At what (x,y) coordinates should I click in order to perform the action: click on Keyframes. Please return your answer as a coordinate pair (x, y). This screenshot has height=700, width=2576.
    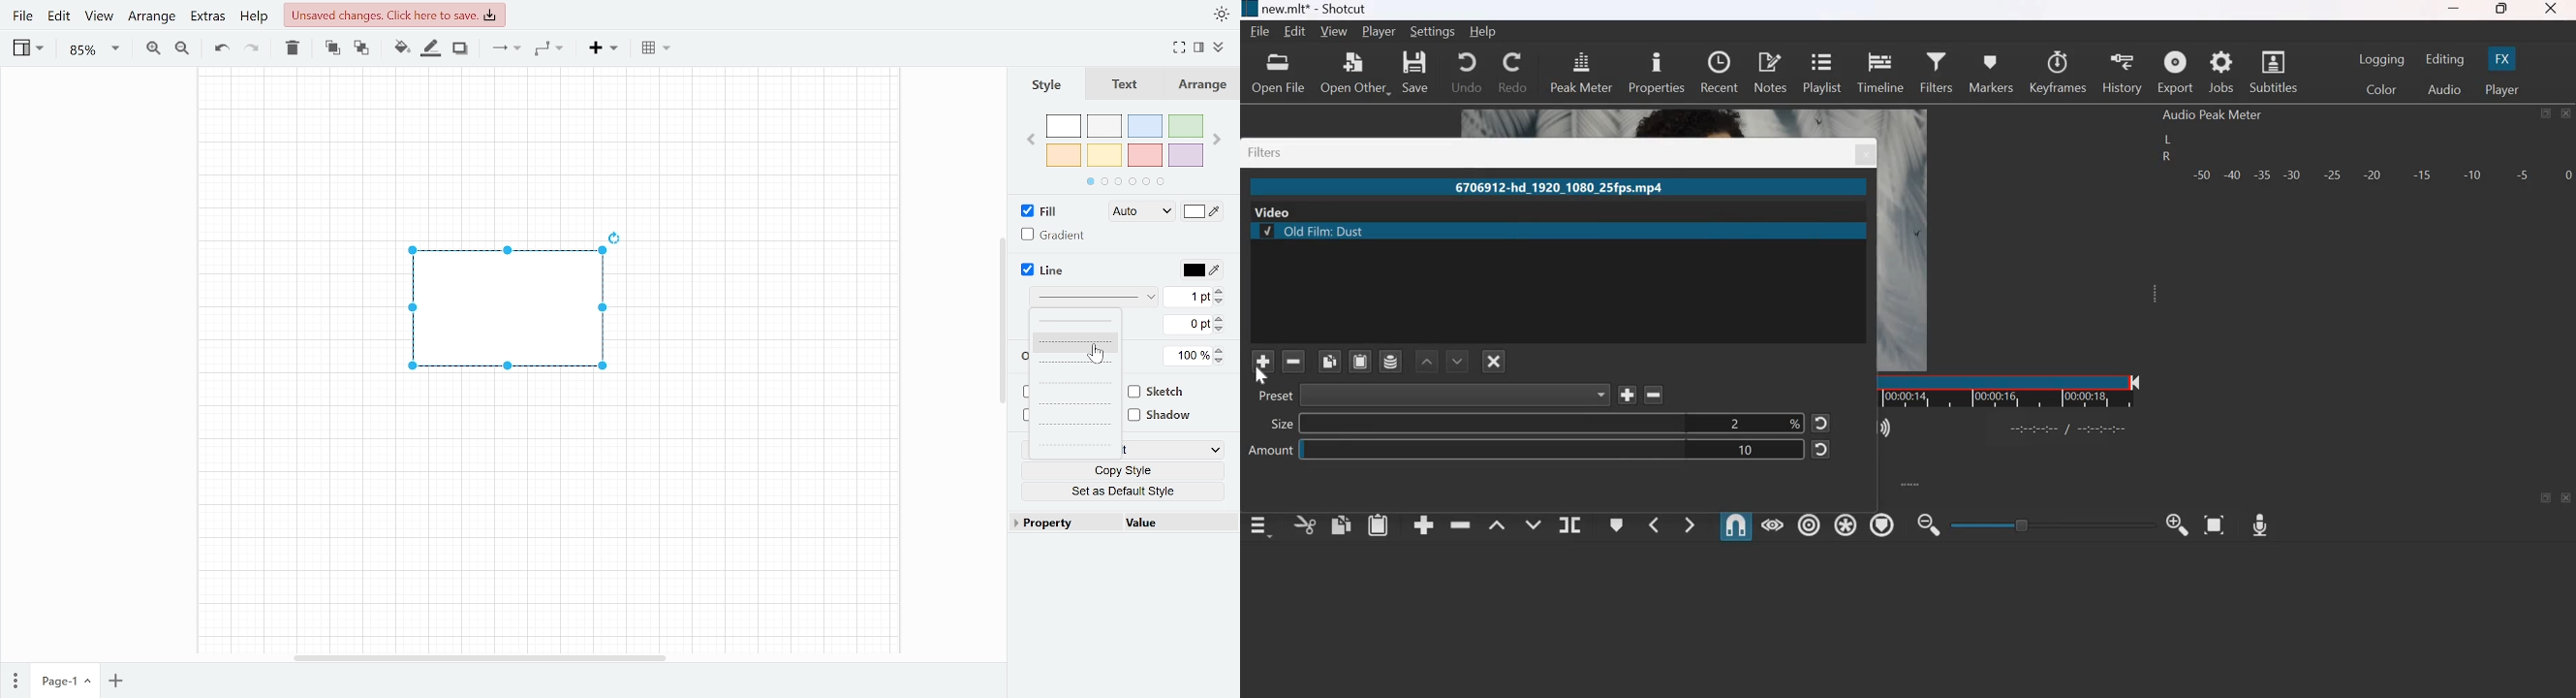
    Looking at the image, I should click on (2059, 72).